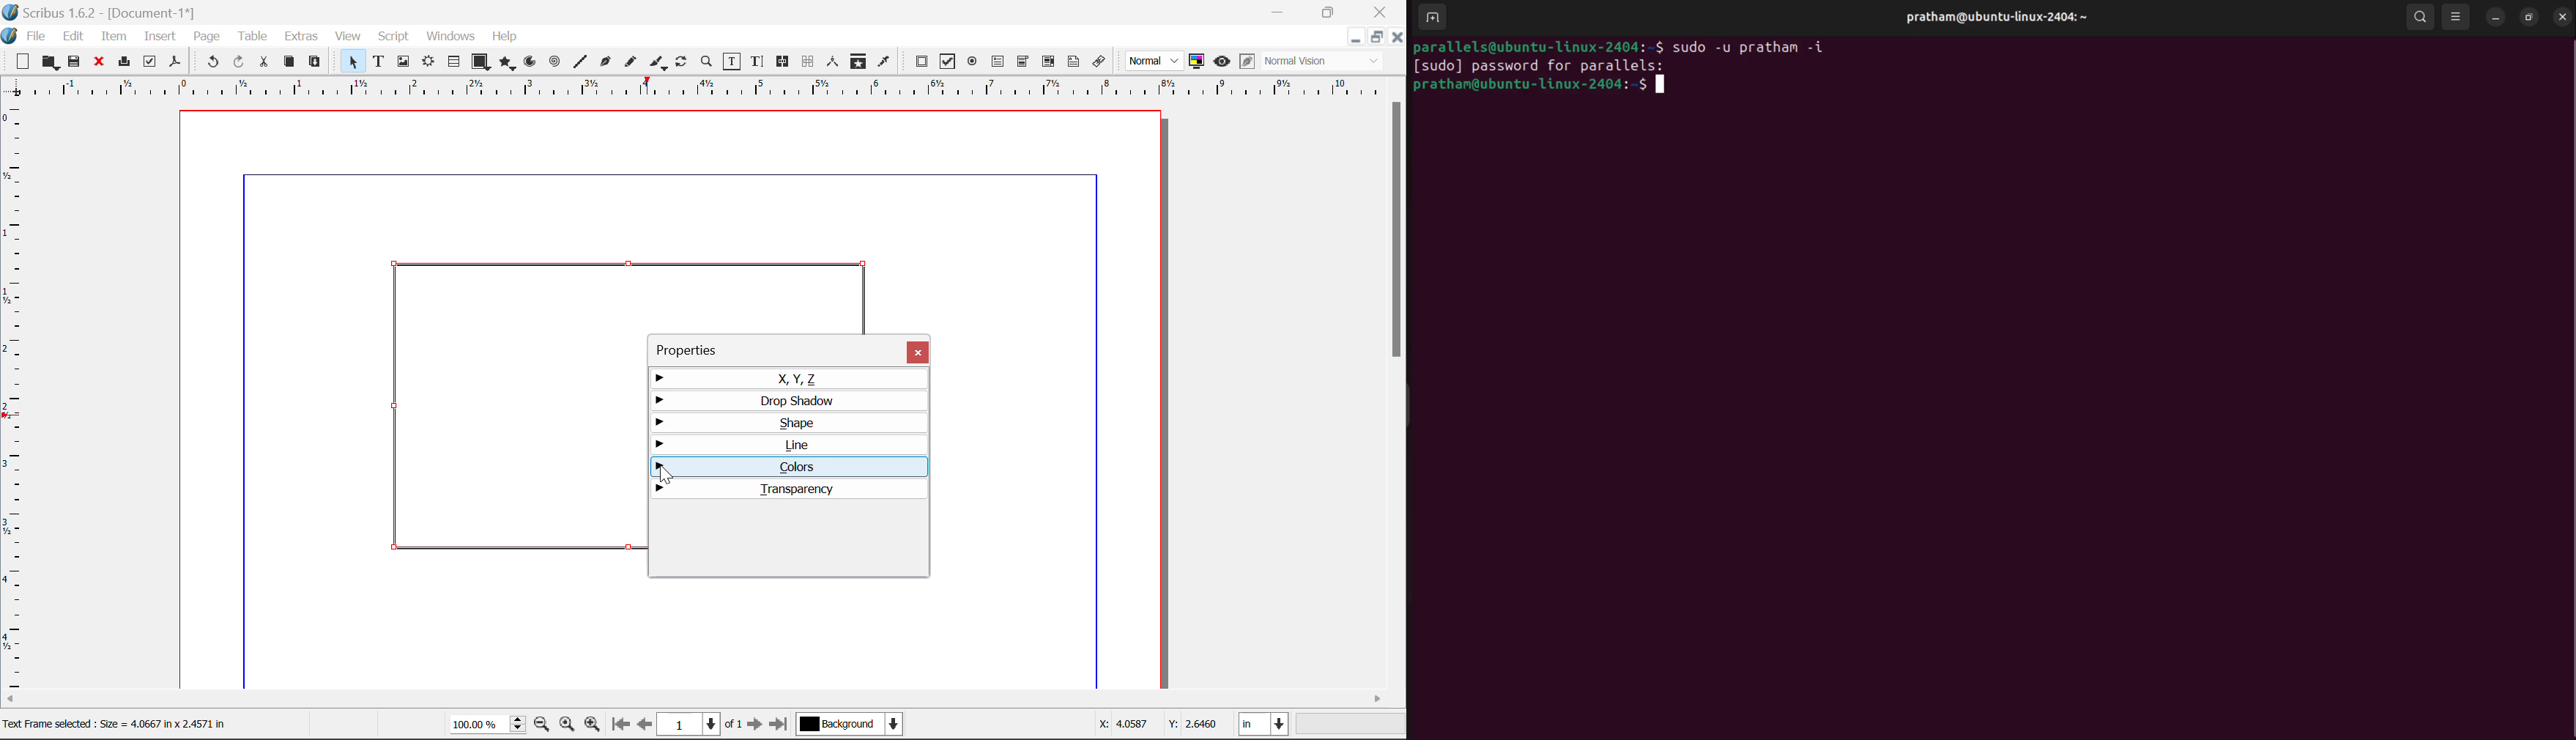  Describe the element at coordinates (1159, 726) in the screenshot. I see `Cursor Coordinates` at that location.